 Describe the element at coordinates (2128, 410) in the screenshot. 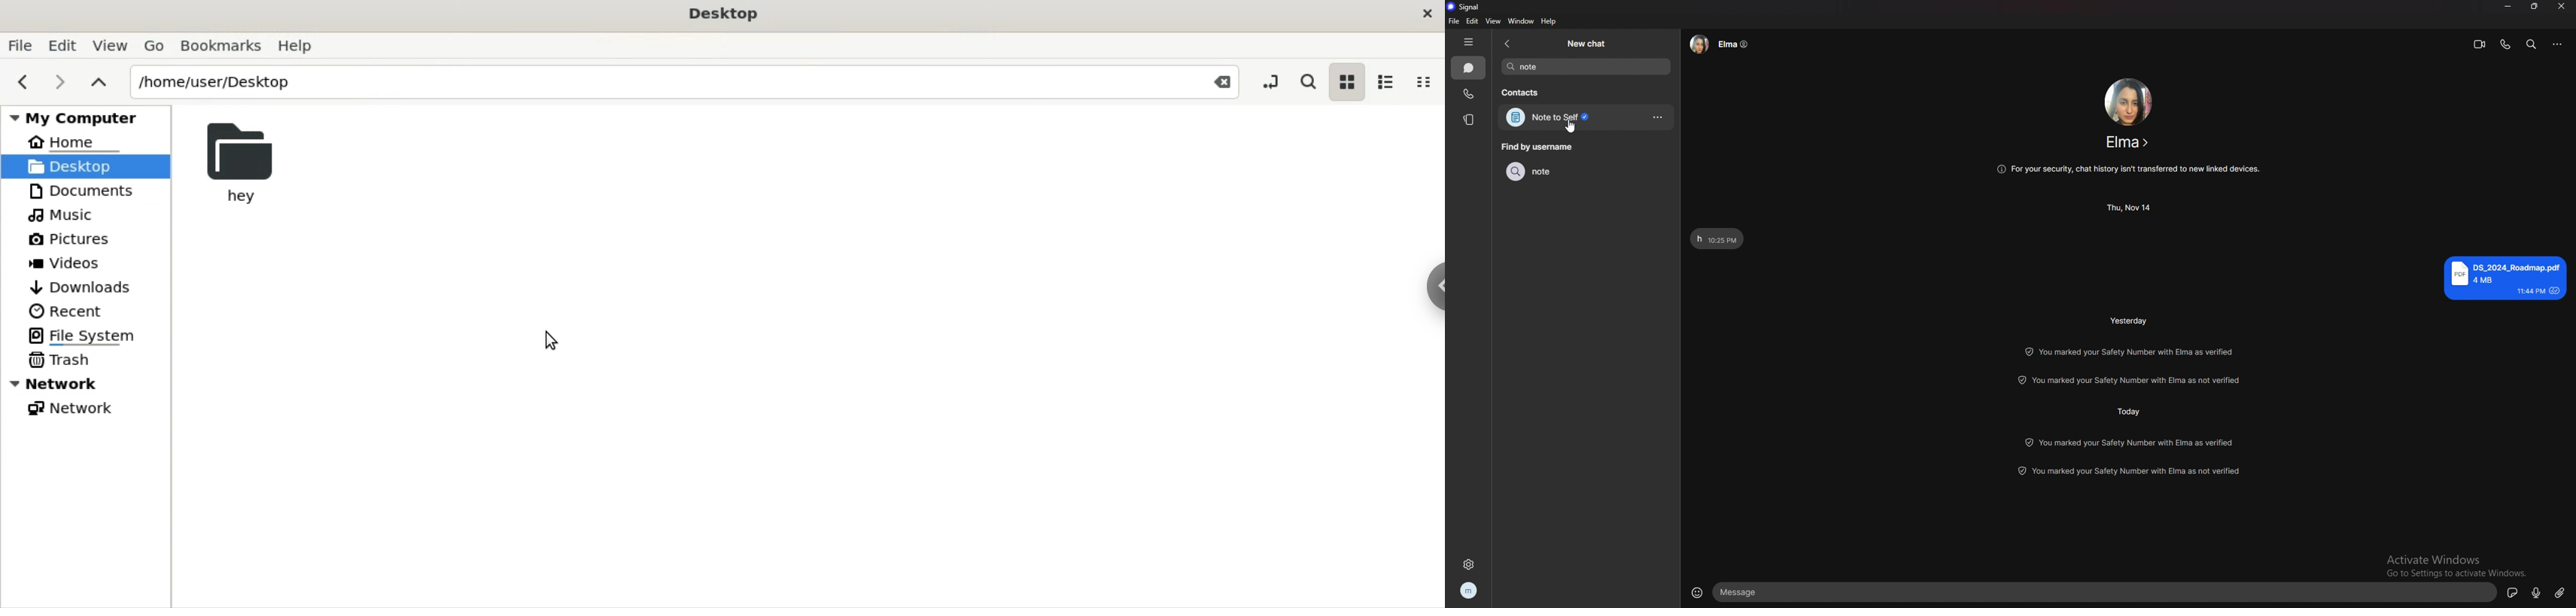

I see `time` at that location.